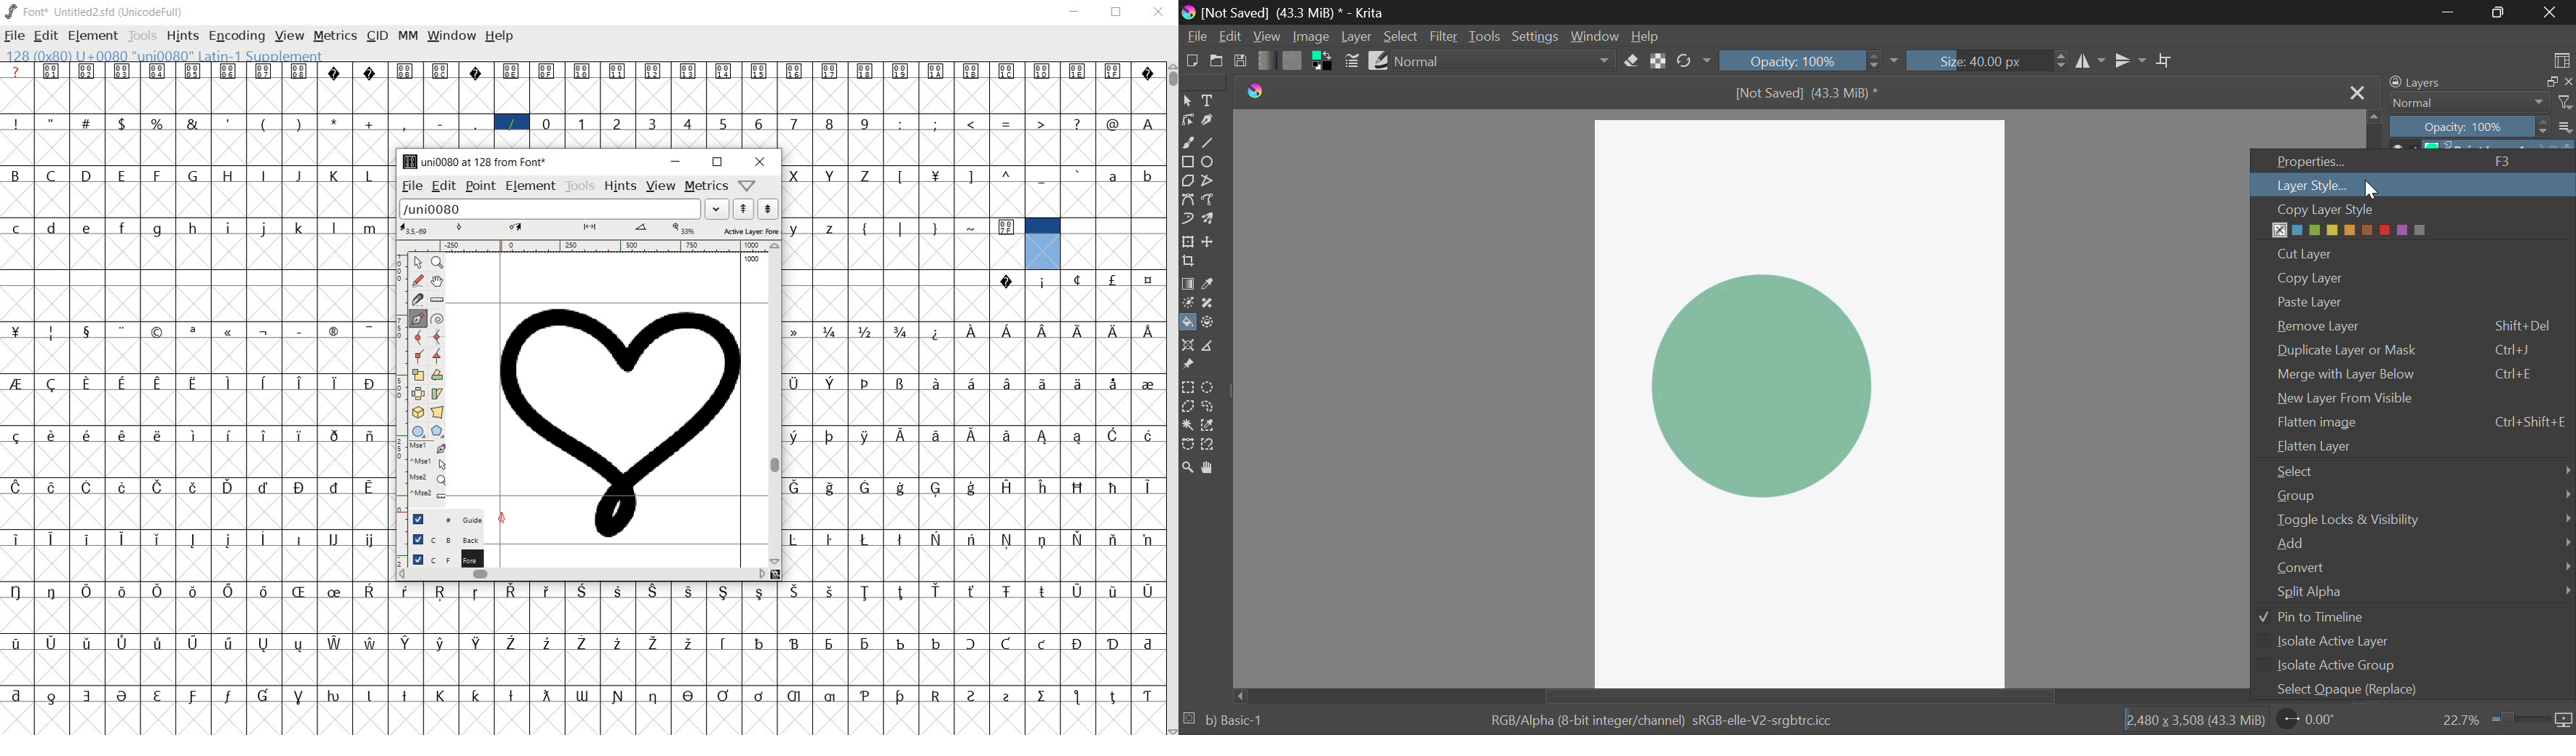  Describe the element at coordinates (470, 162) in the screenshot. I see `glyph name` at that location.